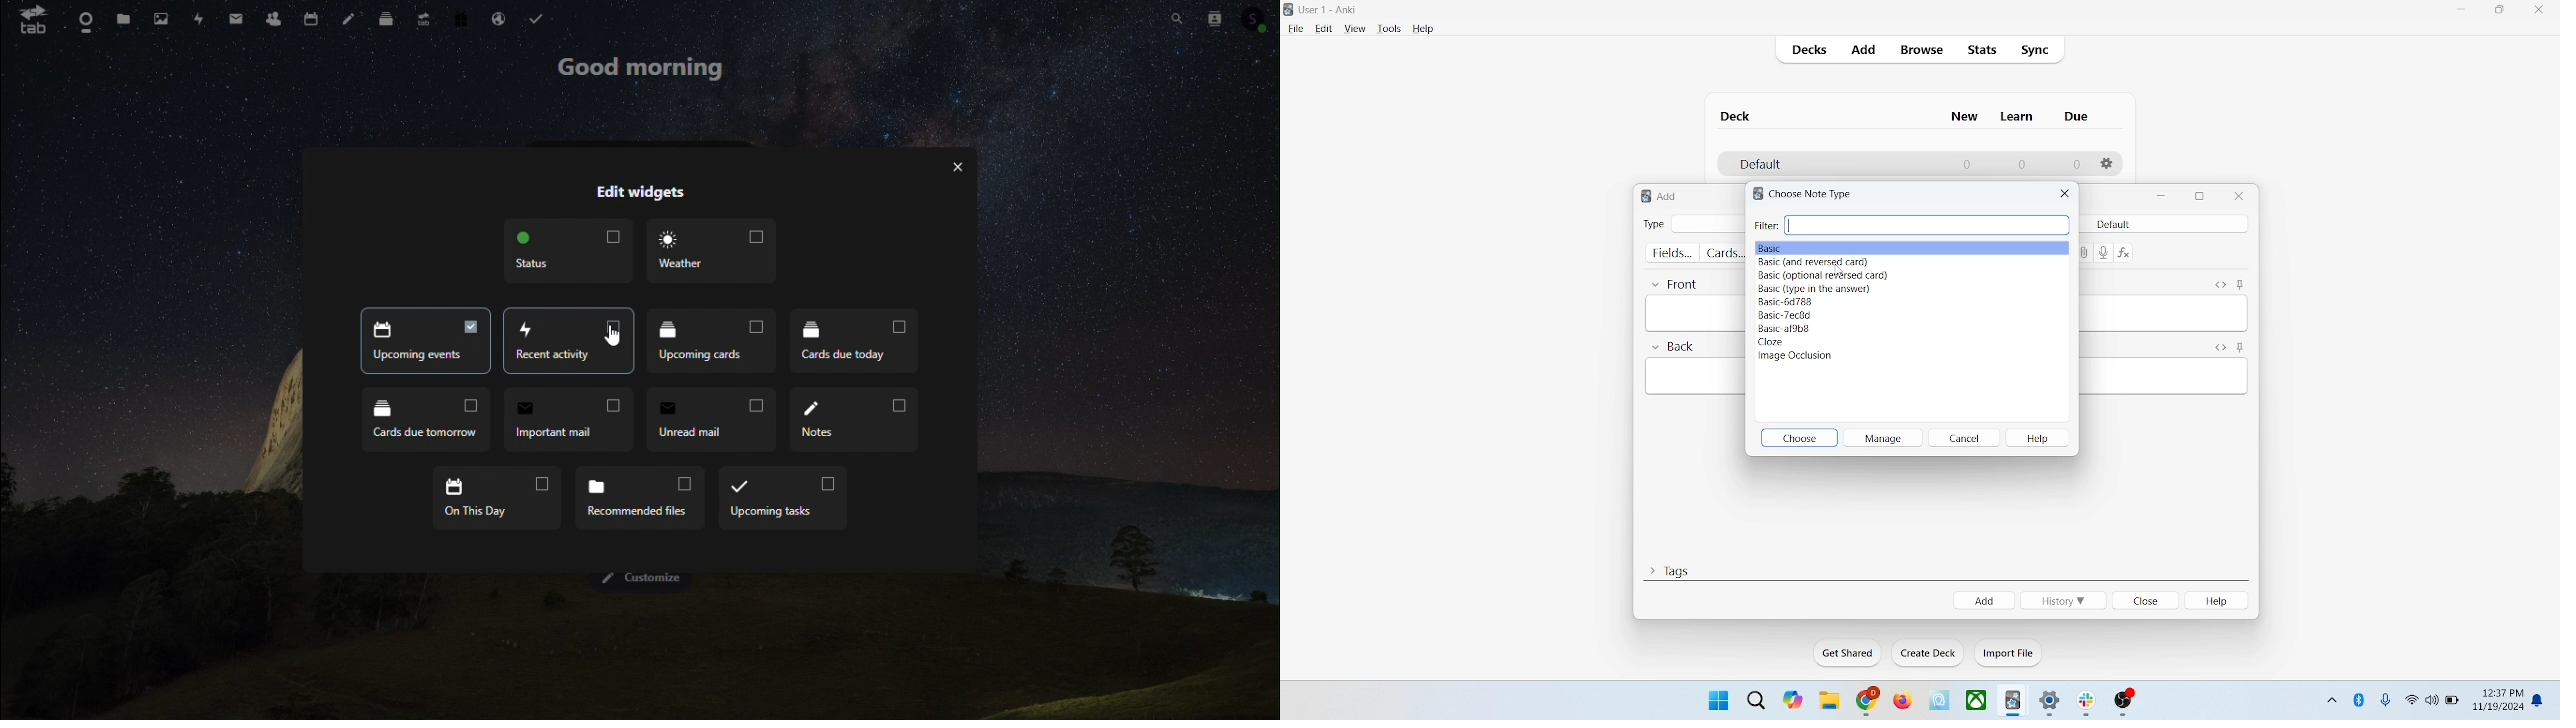  What do you see at coordinates (2036, 51) in the screenshot?
I see `sync` at bounding box center [2036, 51].